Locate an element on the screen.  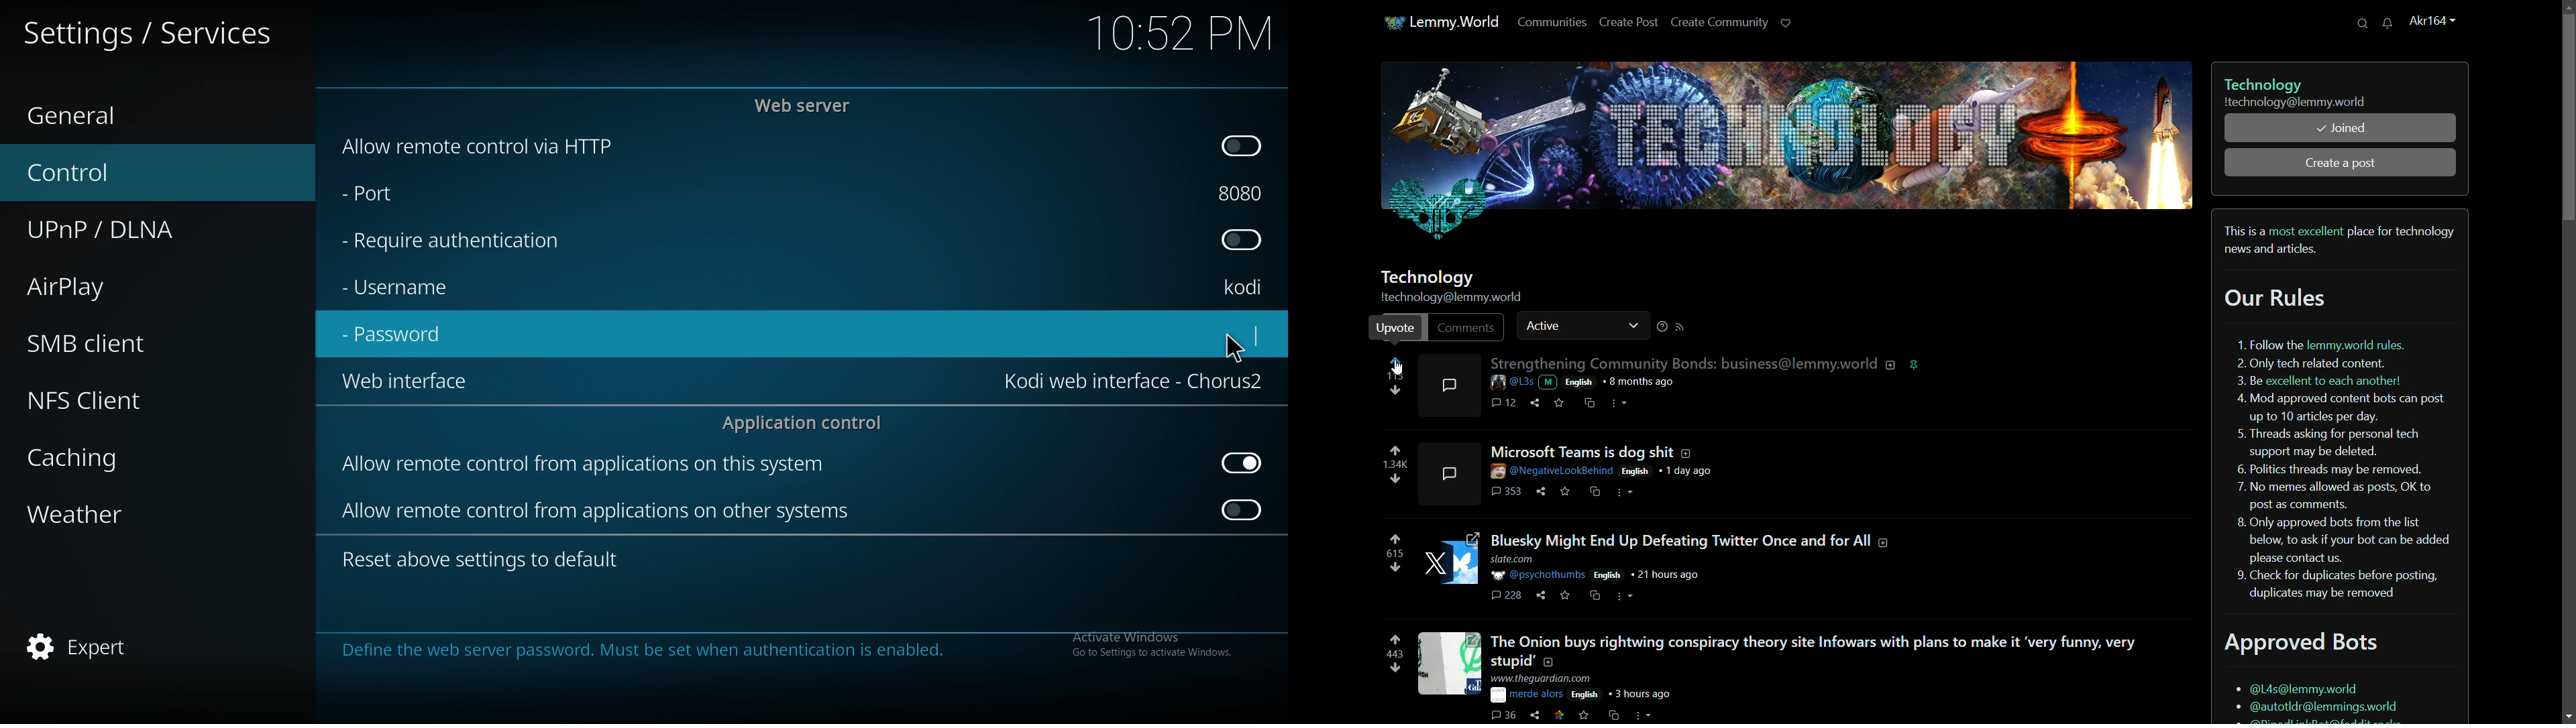
comment is located at coordinates (1503, 402).